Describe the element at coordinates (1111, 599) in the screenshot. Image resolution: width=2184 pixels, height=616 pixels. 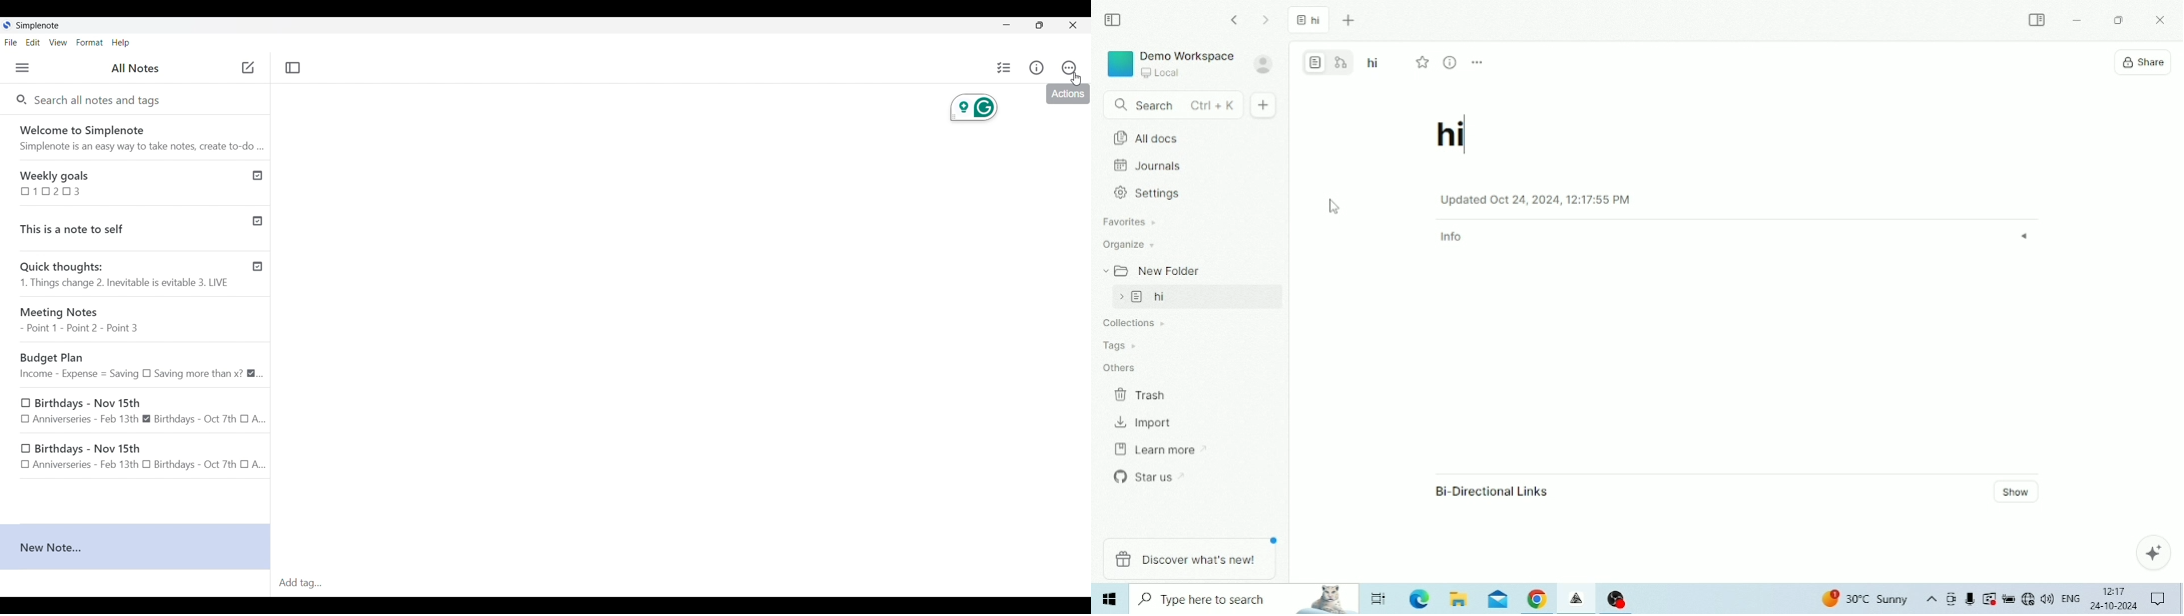
I see `Windows` at that location.